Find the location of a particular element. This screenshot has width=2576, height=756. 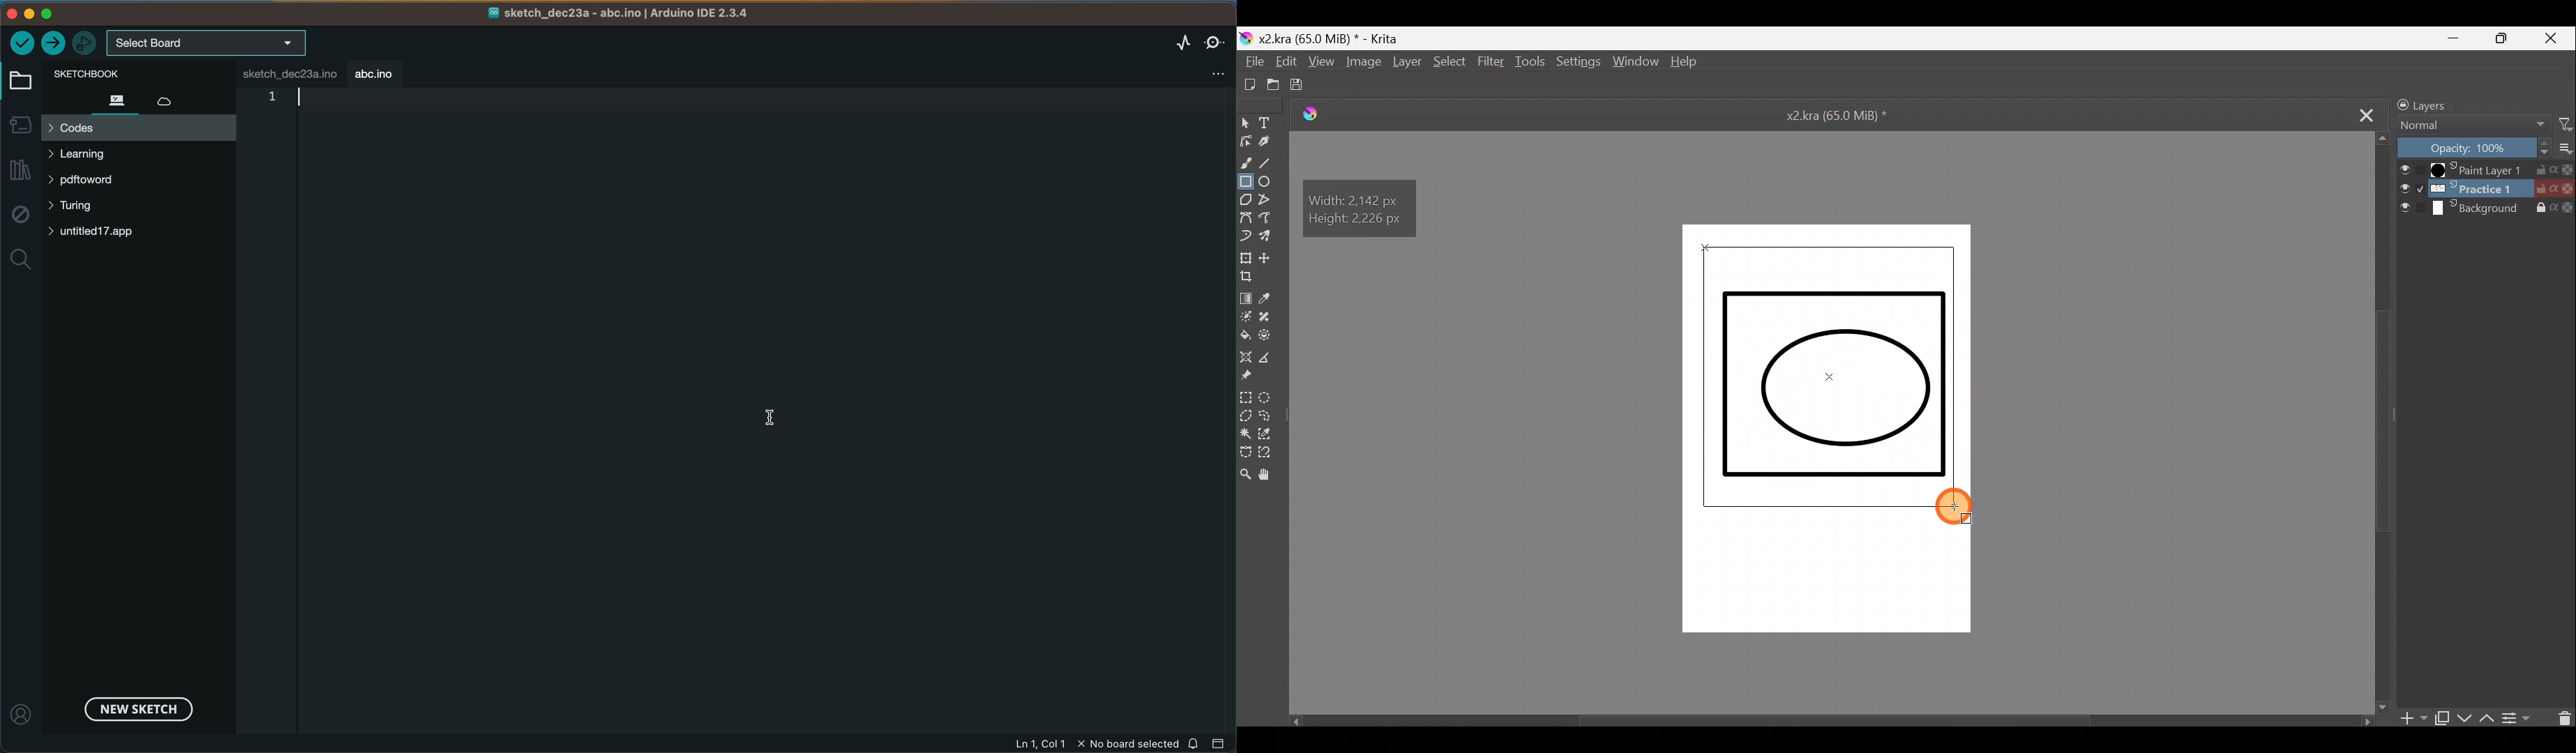

debug is located at coordinates (19, 215).